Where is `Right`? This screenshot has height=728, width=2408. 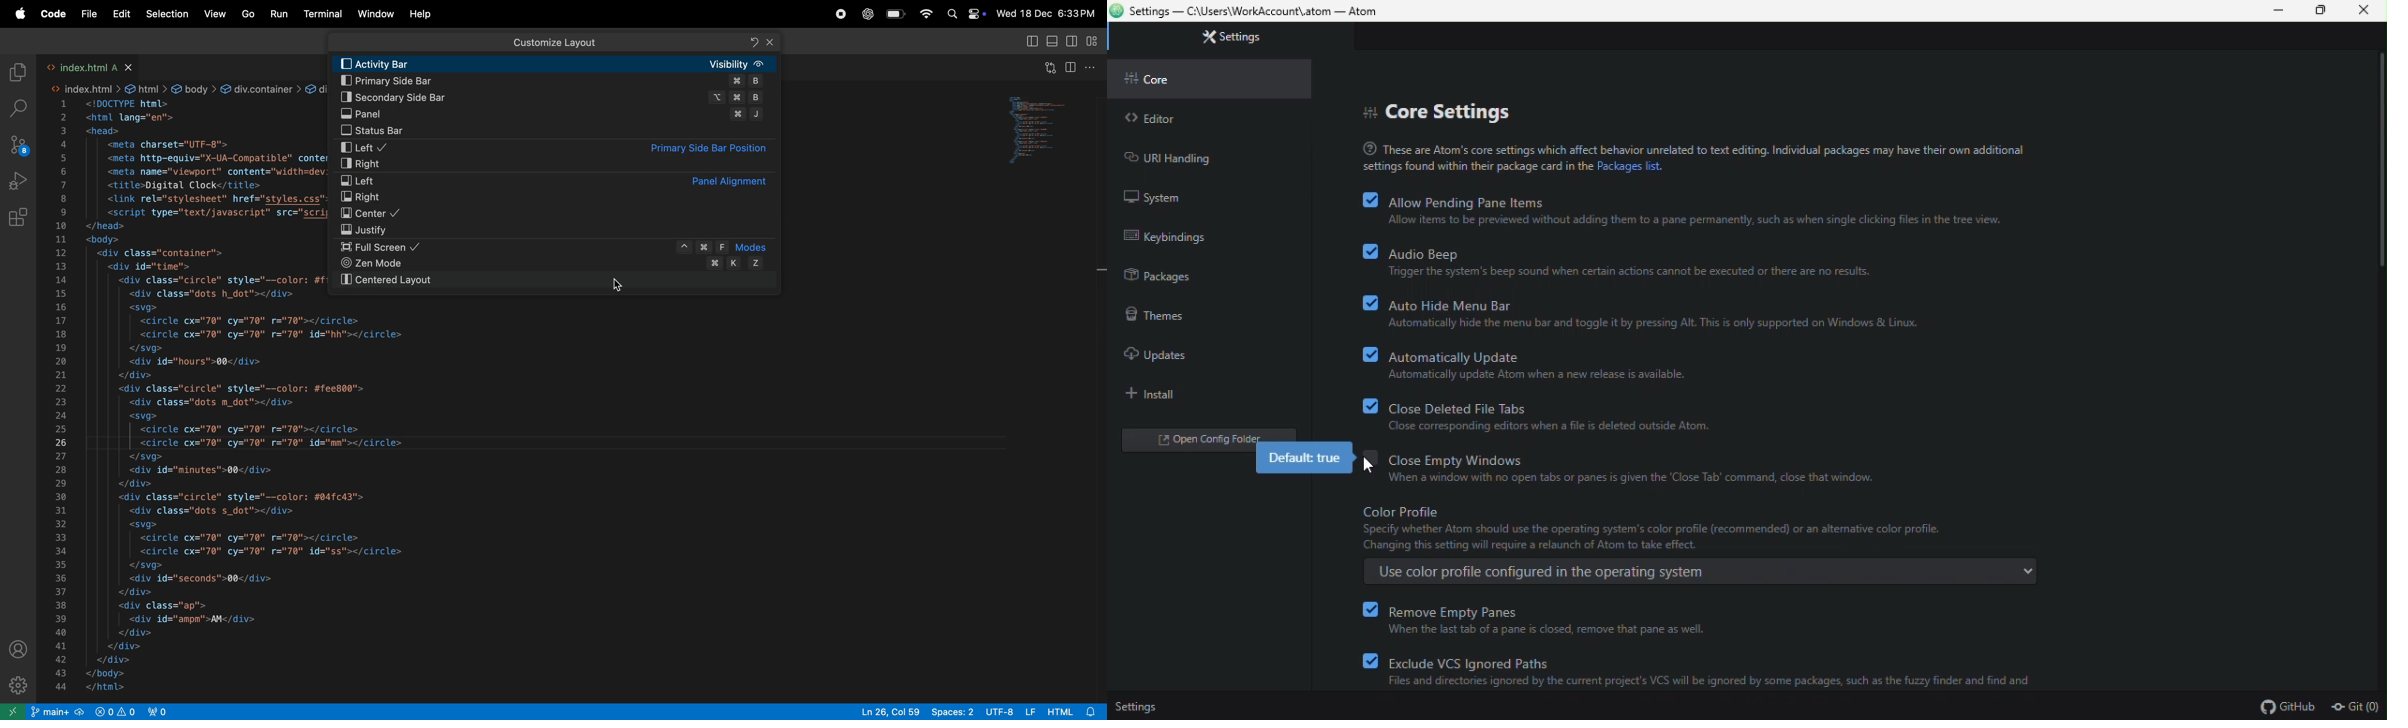
Right is located at coordinates (557, 197).